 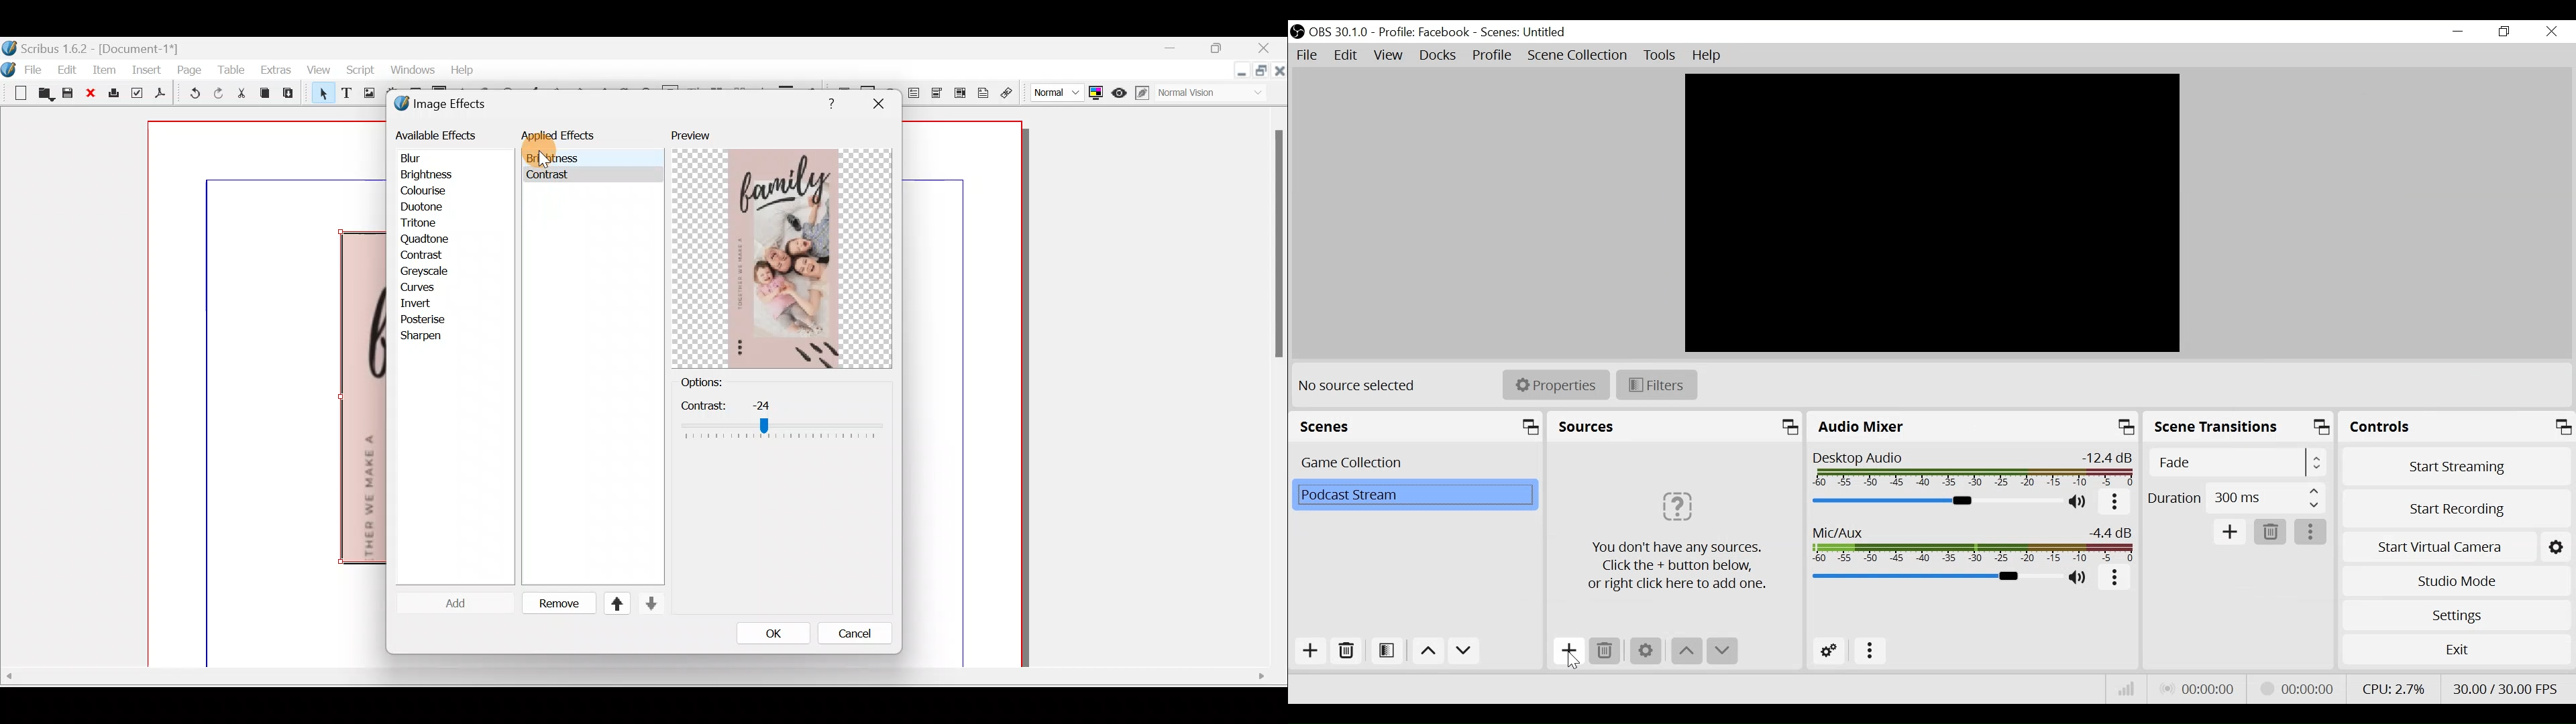 I want to click on Bitrate, so click(x=2125, y=688).